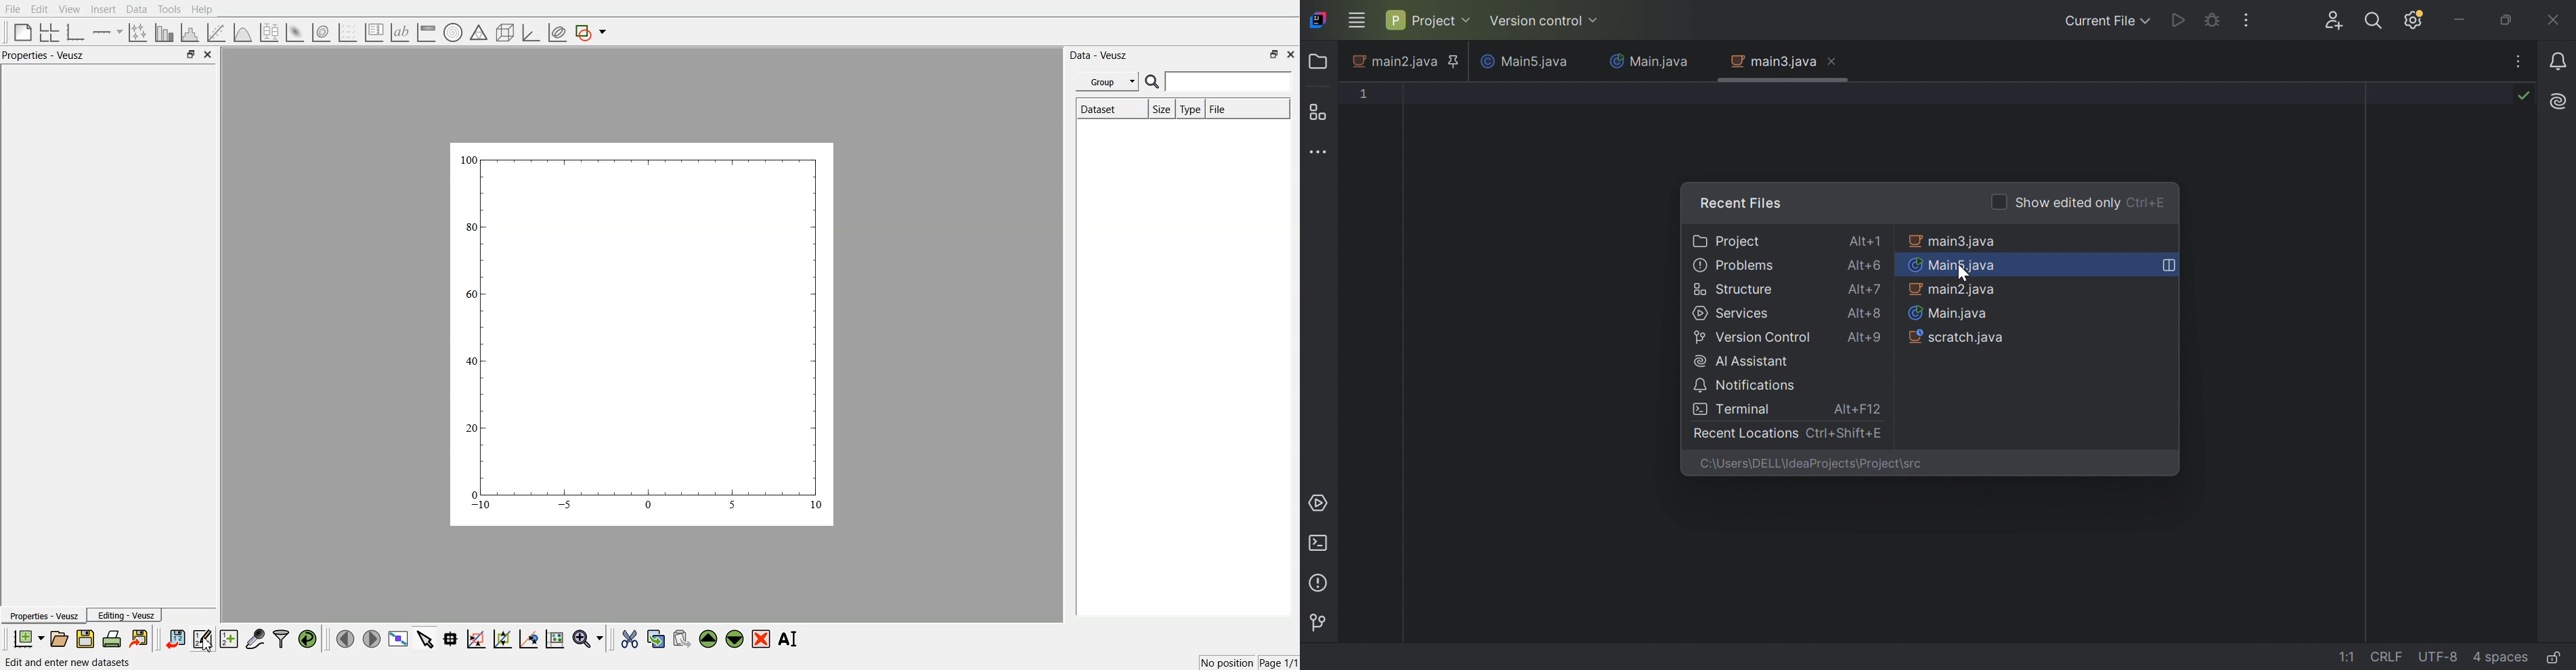 The image size is (2576, 672). I want to click on blank page, so click(20, 31).